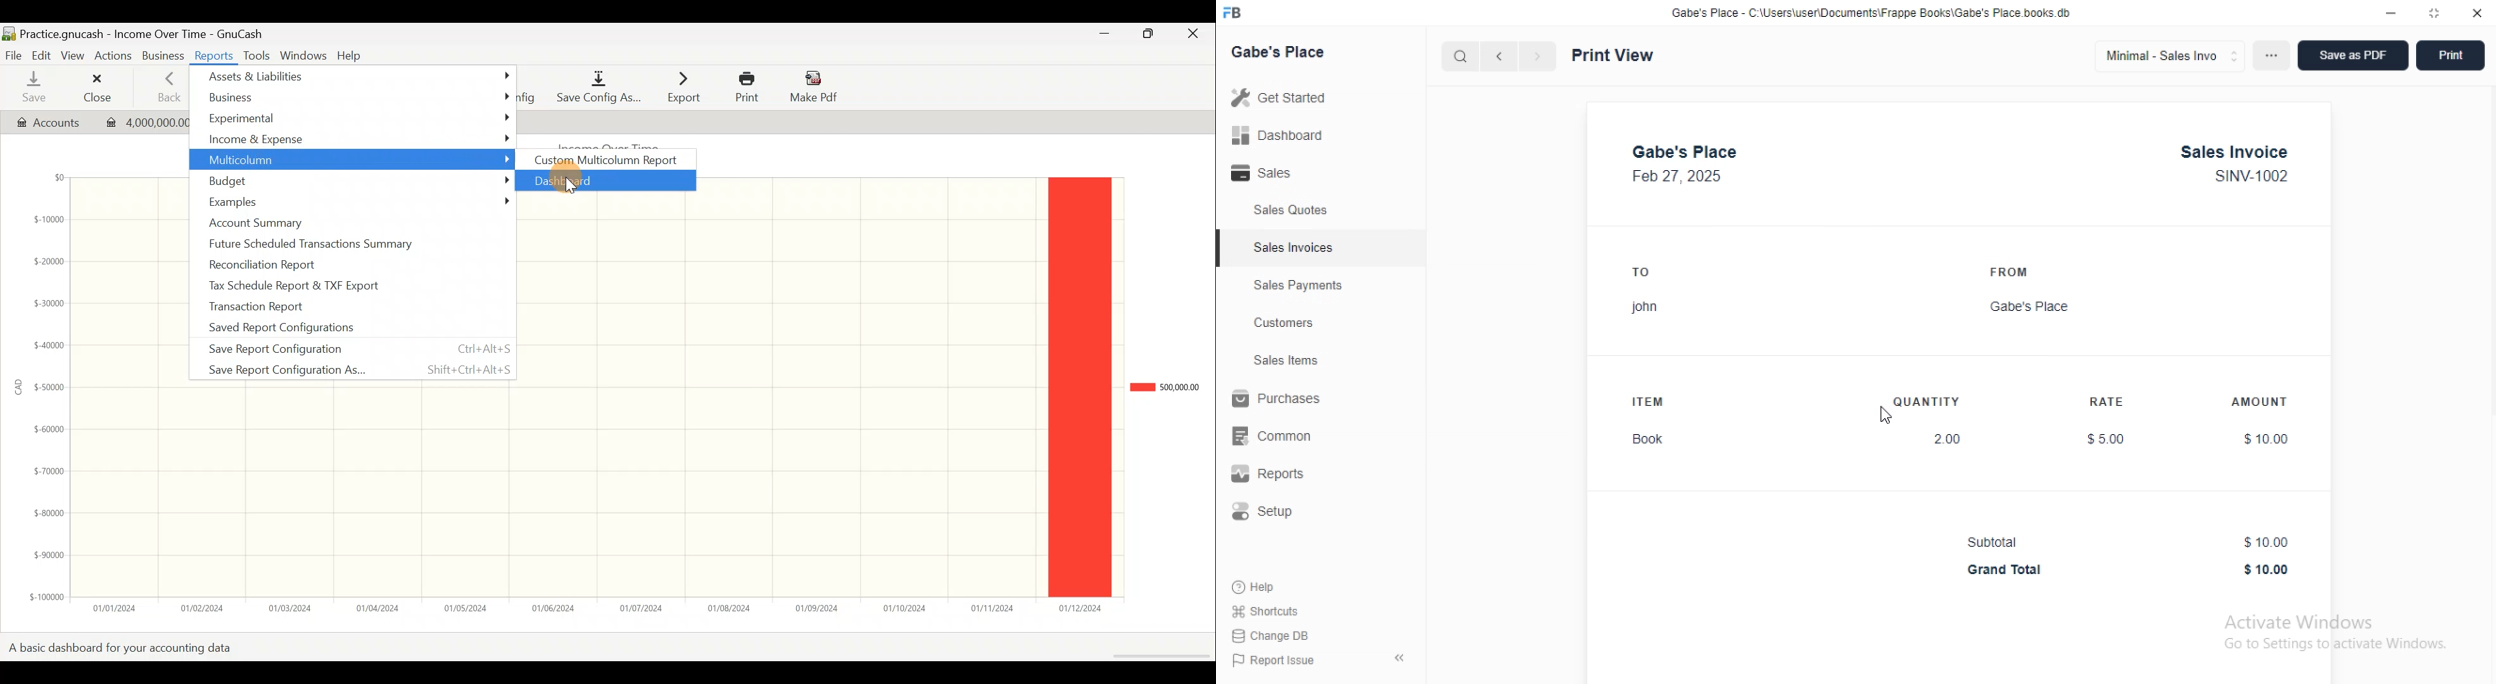  I want to click on help, so click(1255, 587).